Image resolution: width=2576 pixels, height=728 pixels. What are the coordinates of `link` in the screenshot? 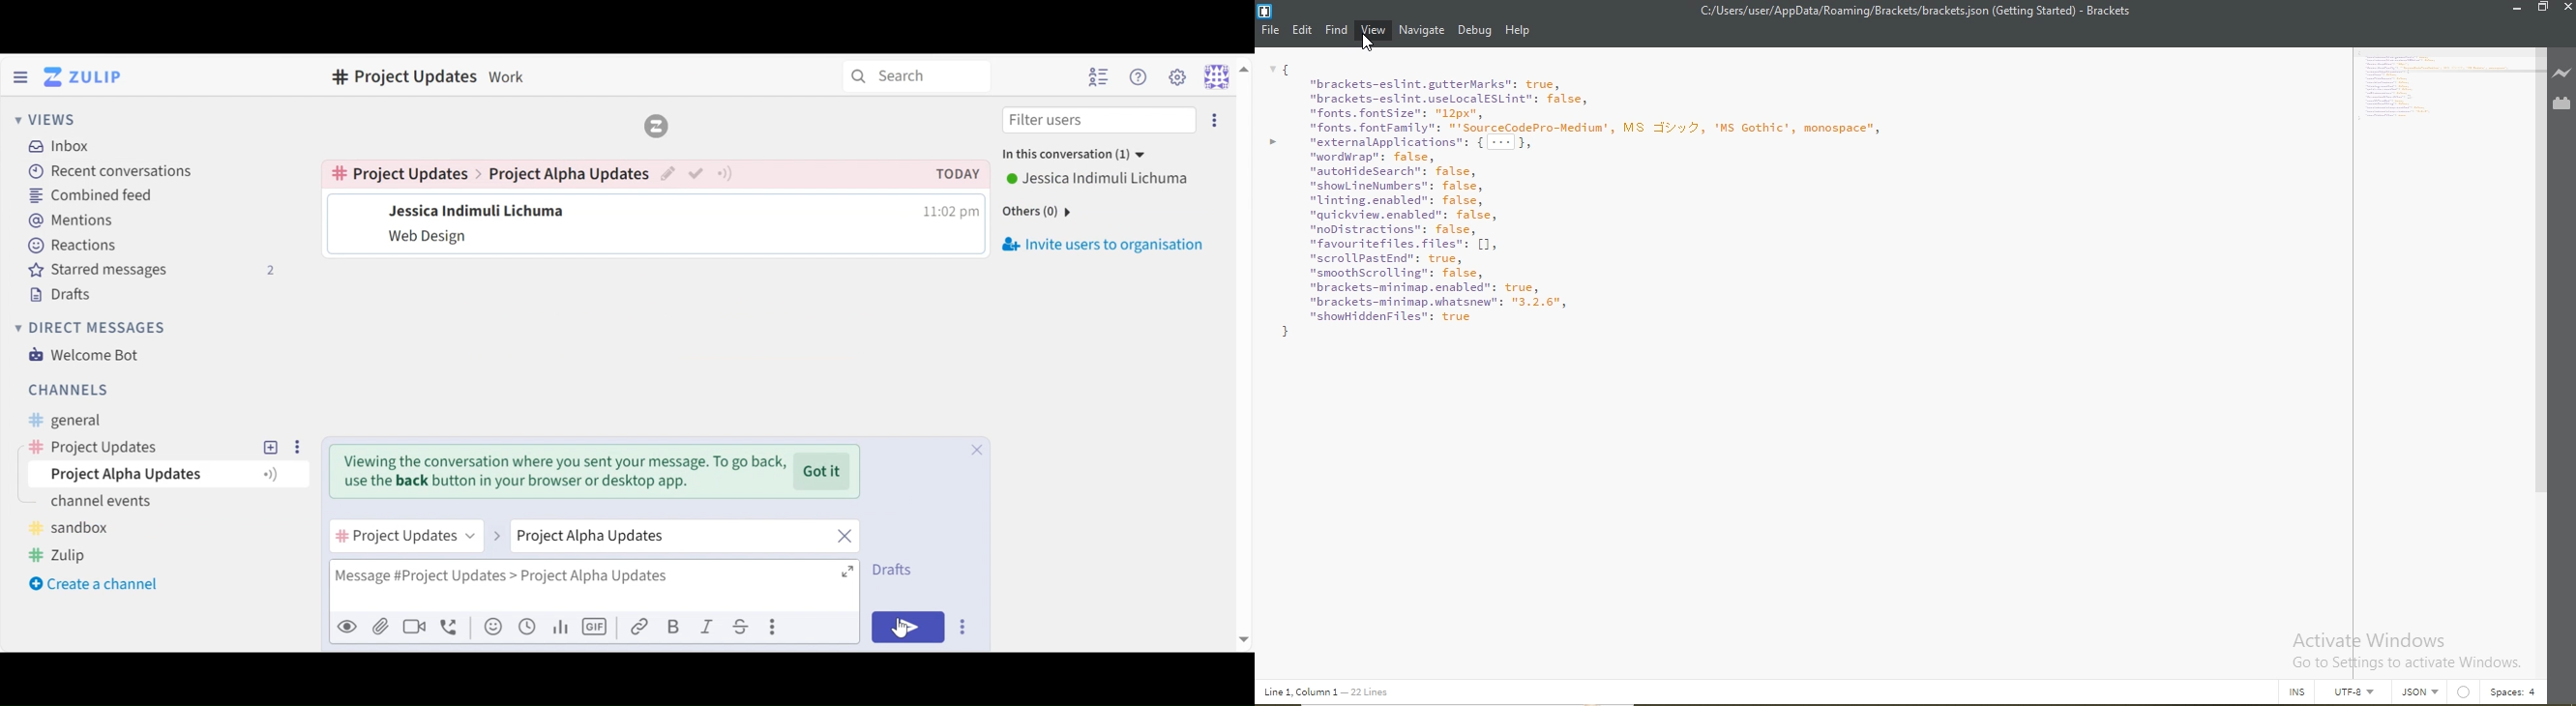 It's located at (640, 626).